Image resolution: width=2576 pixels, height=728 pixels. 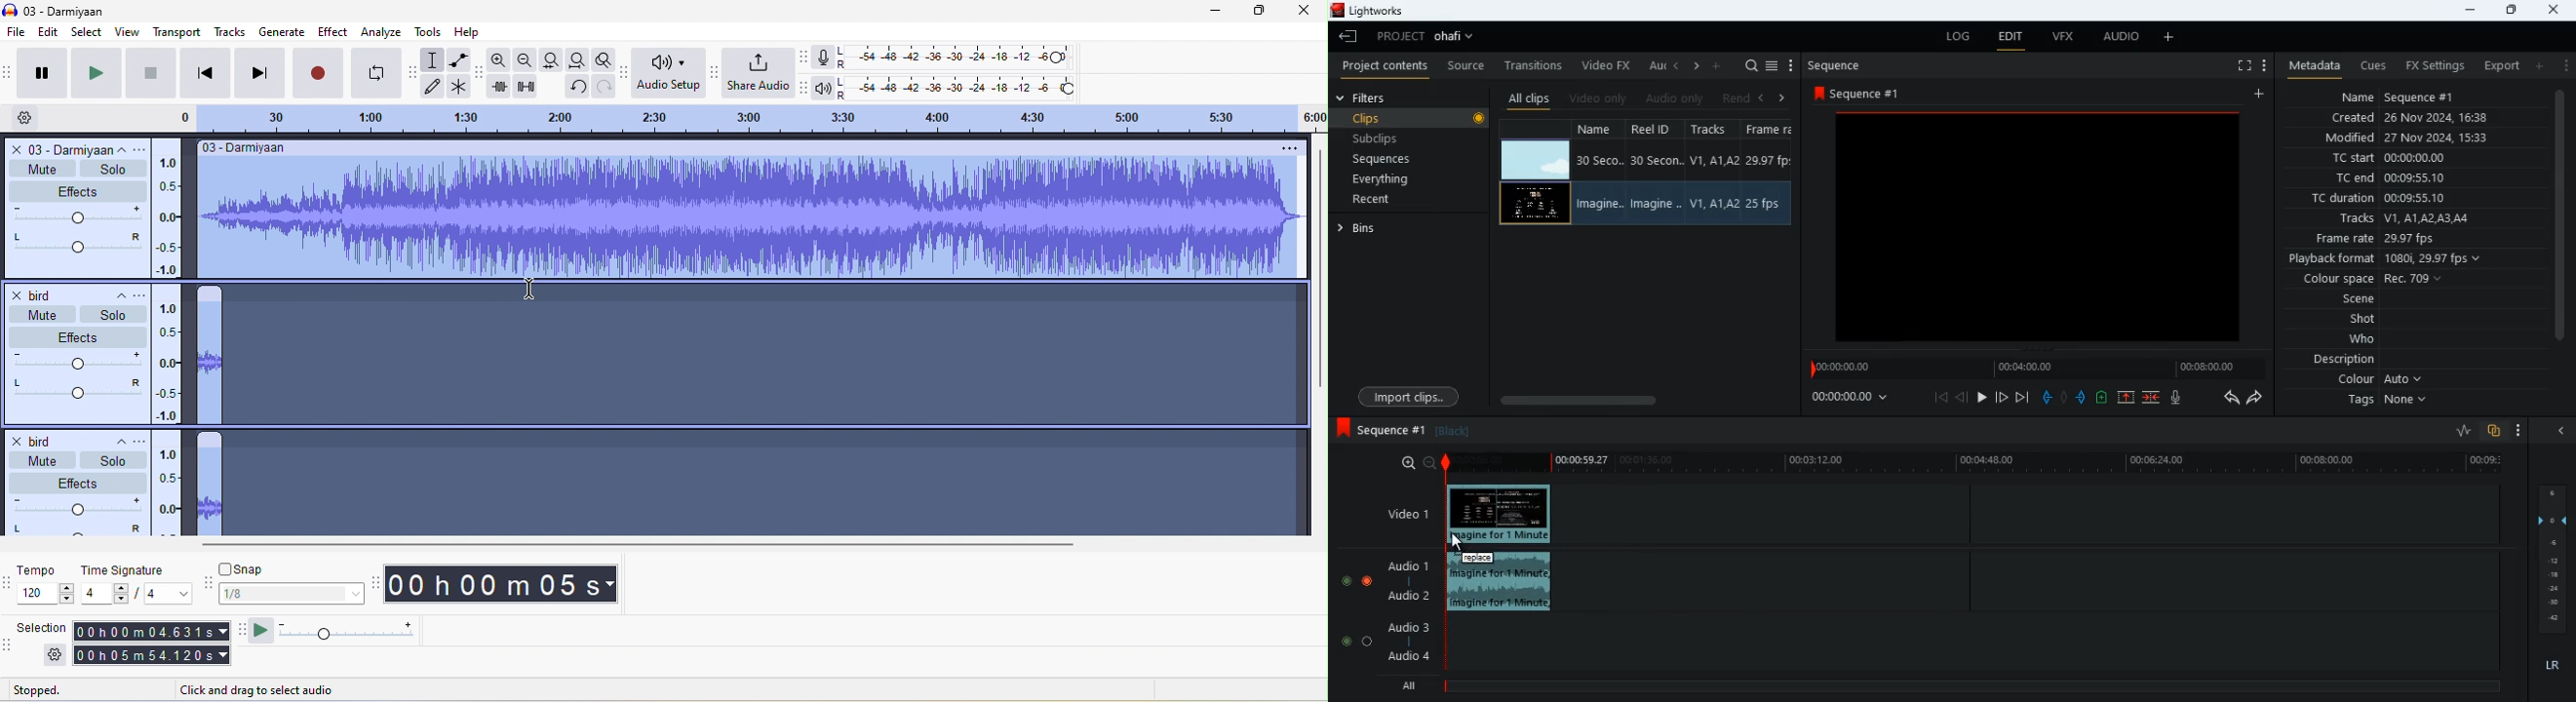 What do you see at coordinates (961, 89) in the screenshot?
I see `playback level` at bounding box center [961, 89].